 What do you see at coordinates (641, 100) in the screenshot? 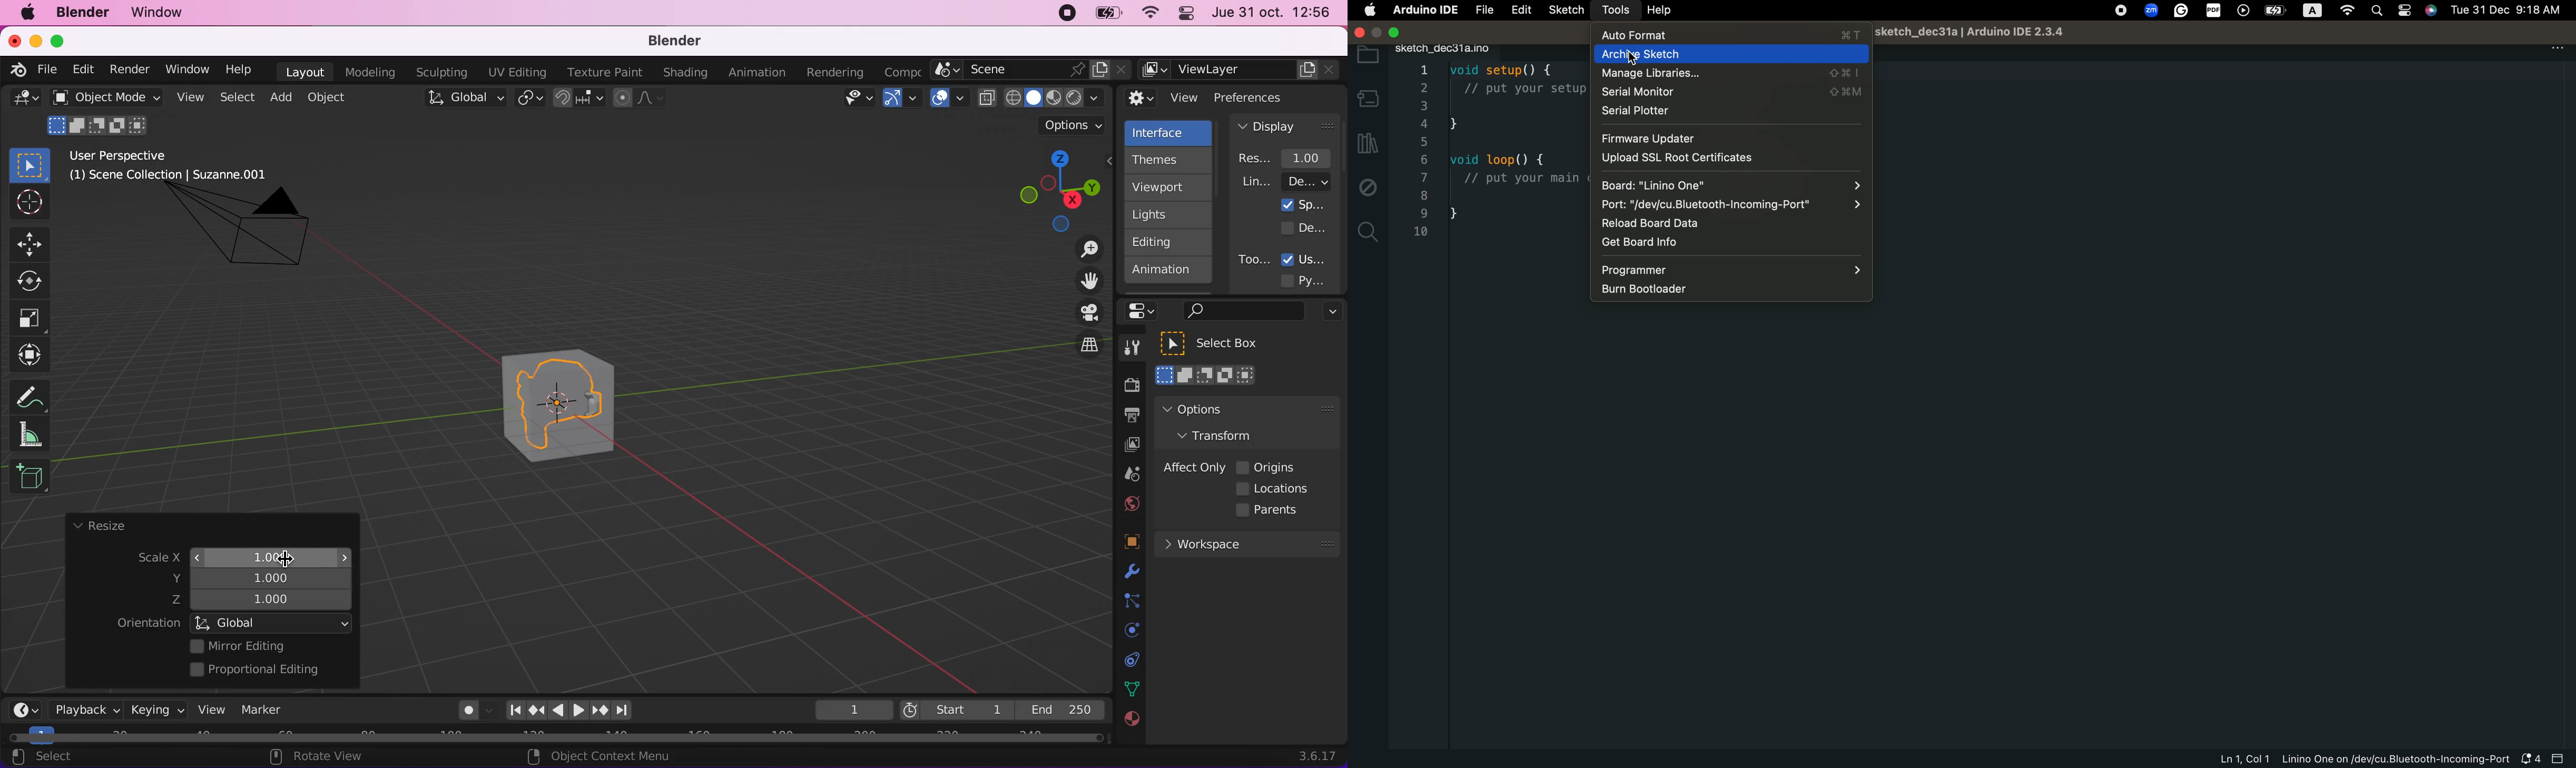
I see `proportional editing objects` at bounding box center [641, 100].